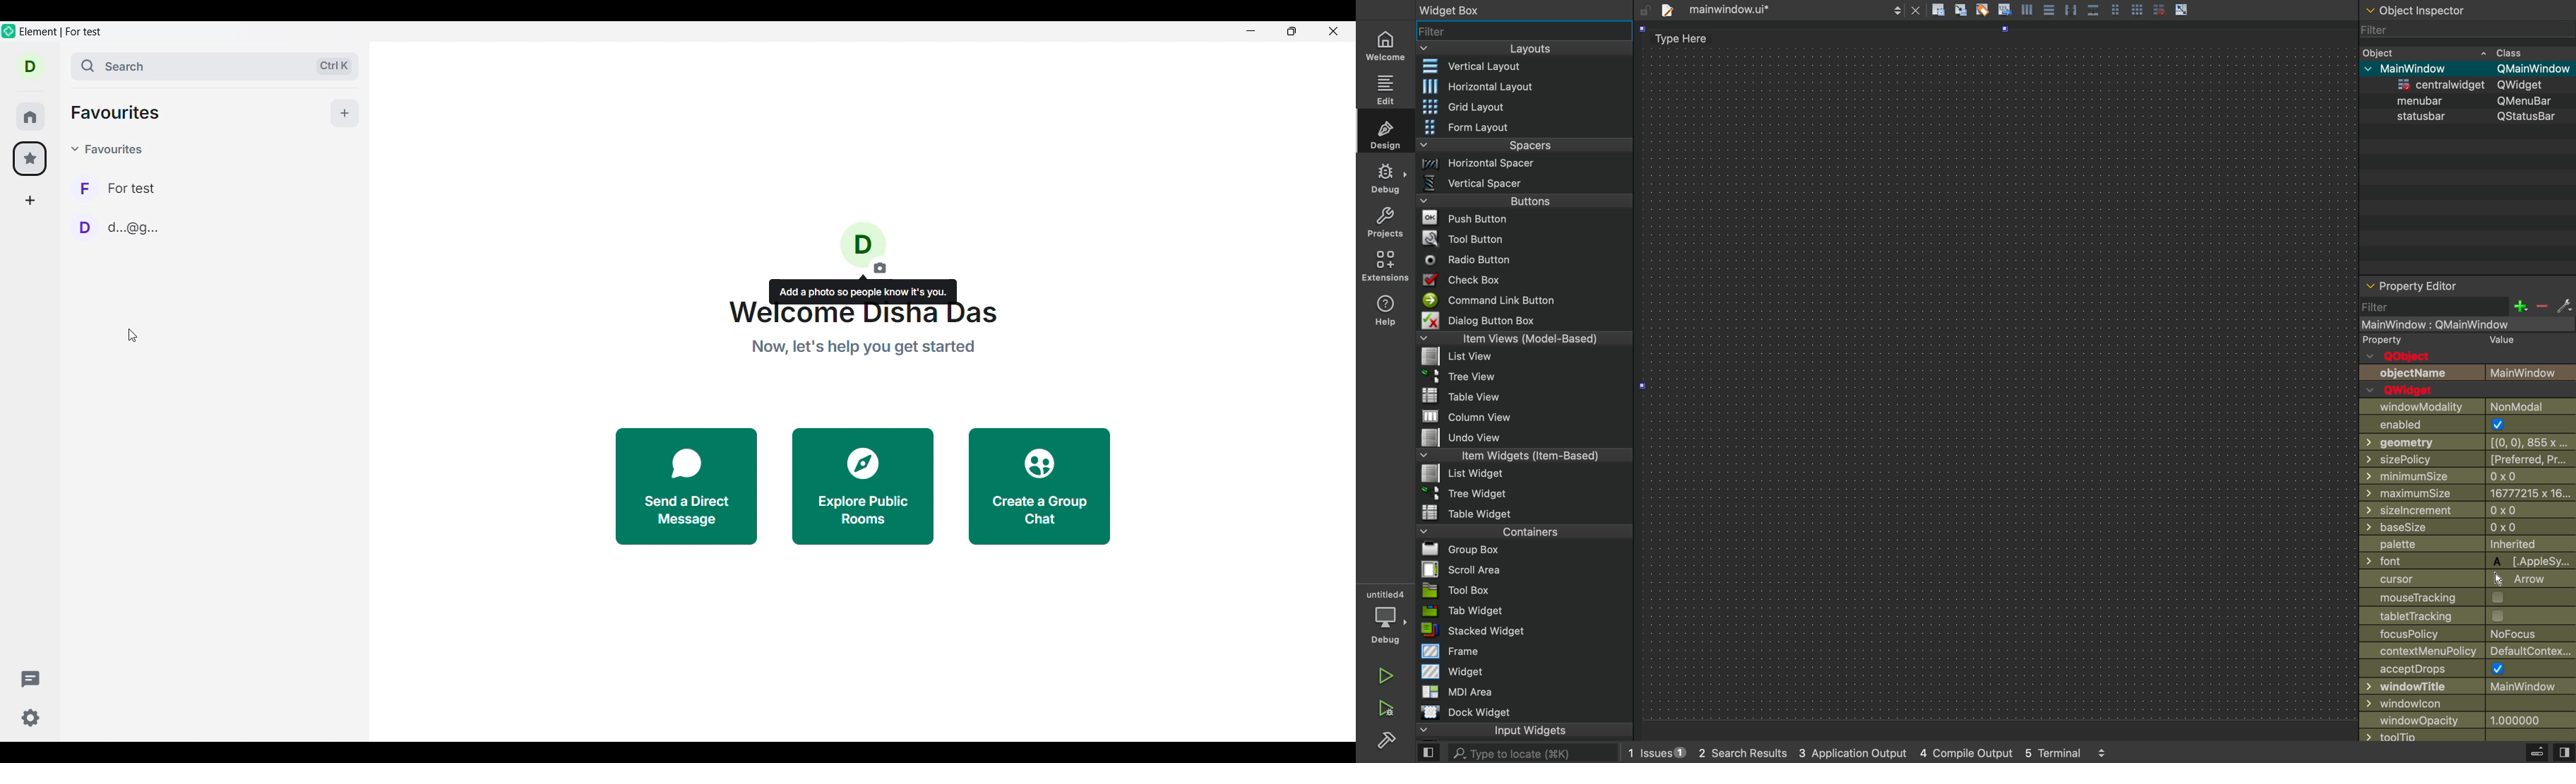 This screenshot has height=784, width=2576. What do you see at coordinates (866, 350) in the screenshot?
I see `now let's help you get started` at bounding box center [866, 350].